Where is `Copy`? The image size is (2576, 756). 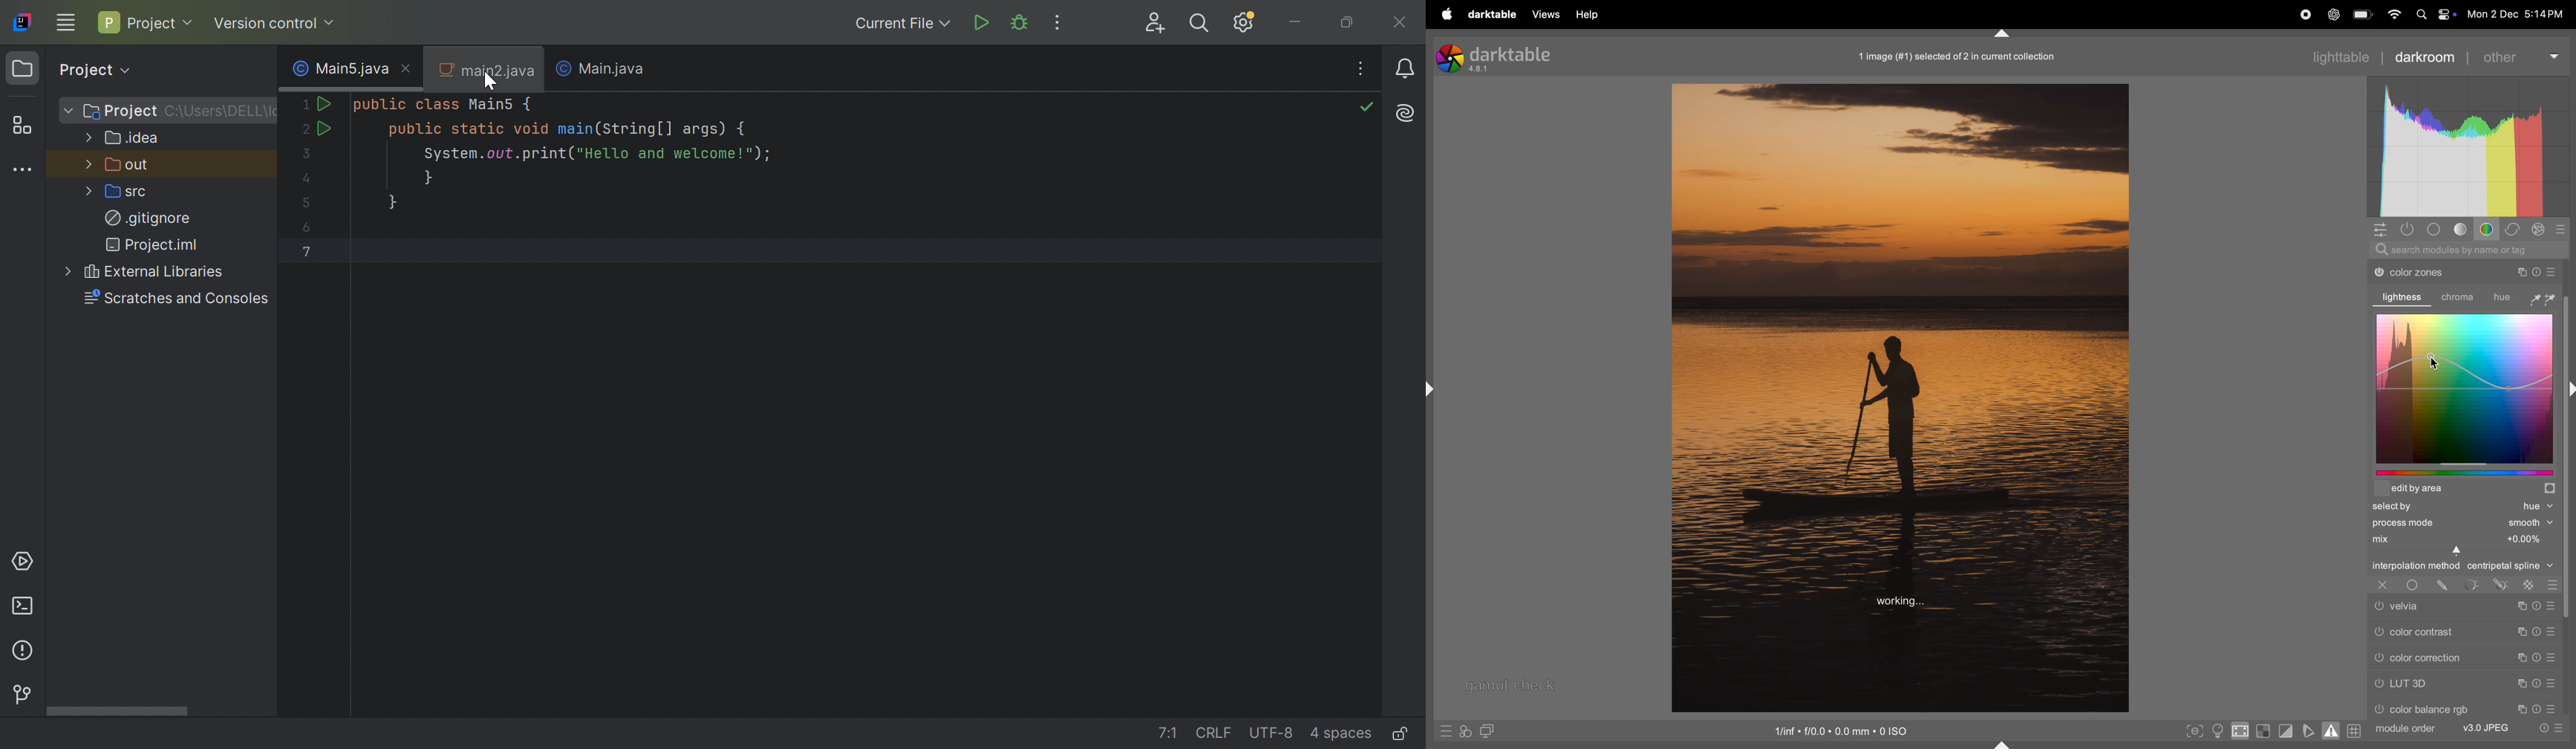
Copy is located at coordinates (2522, 606).